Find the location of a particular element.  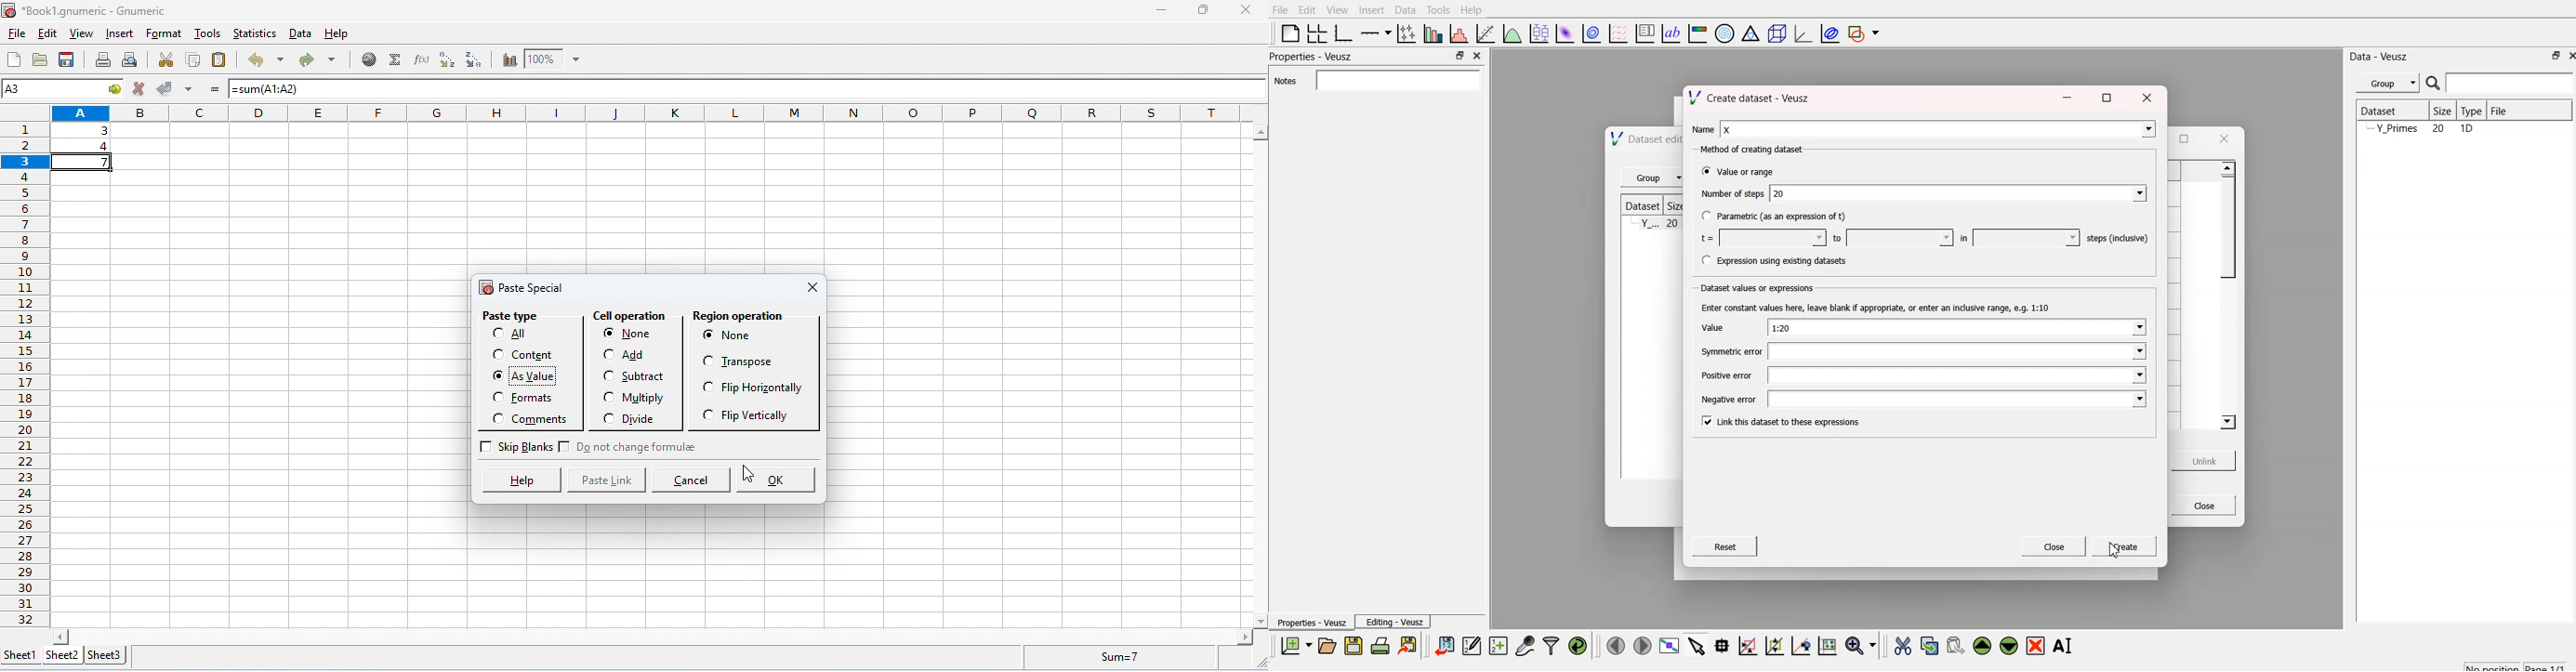

Checkbox is located at coordinates (495, 375).